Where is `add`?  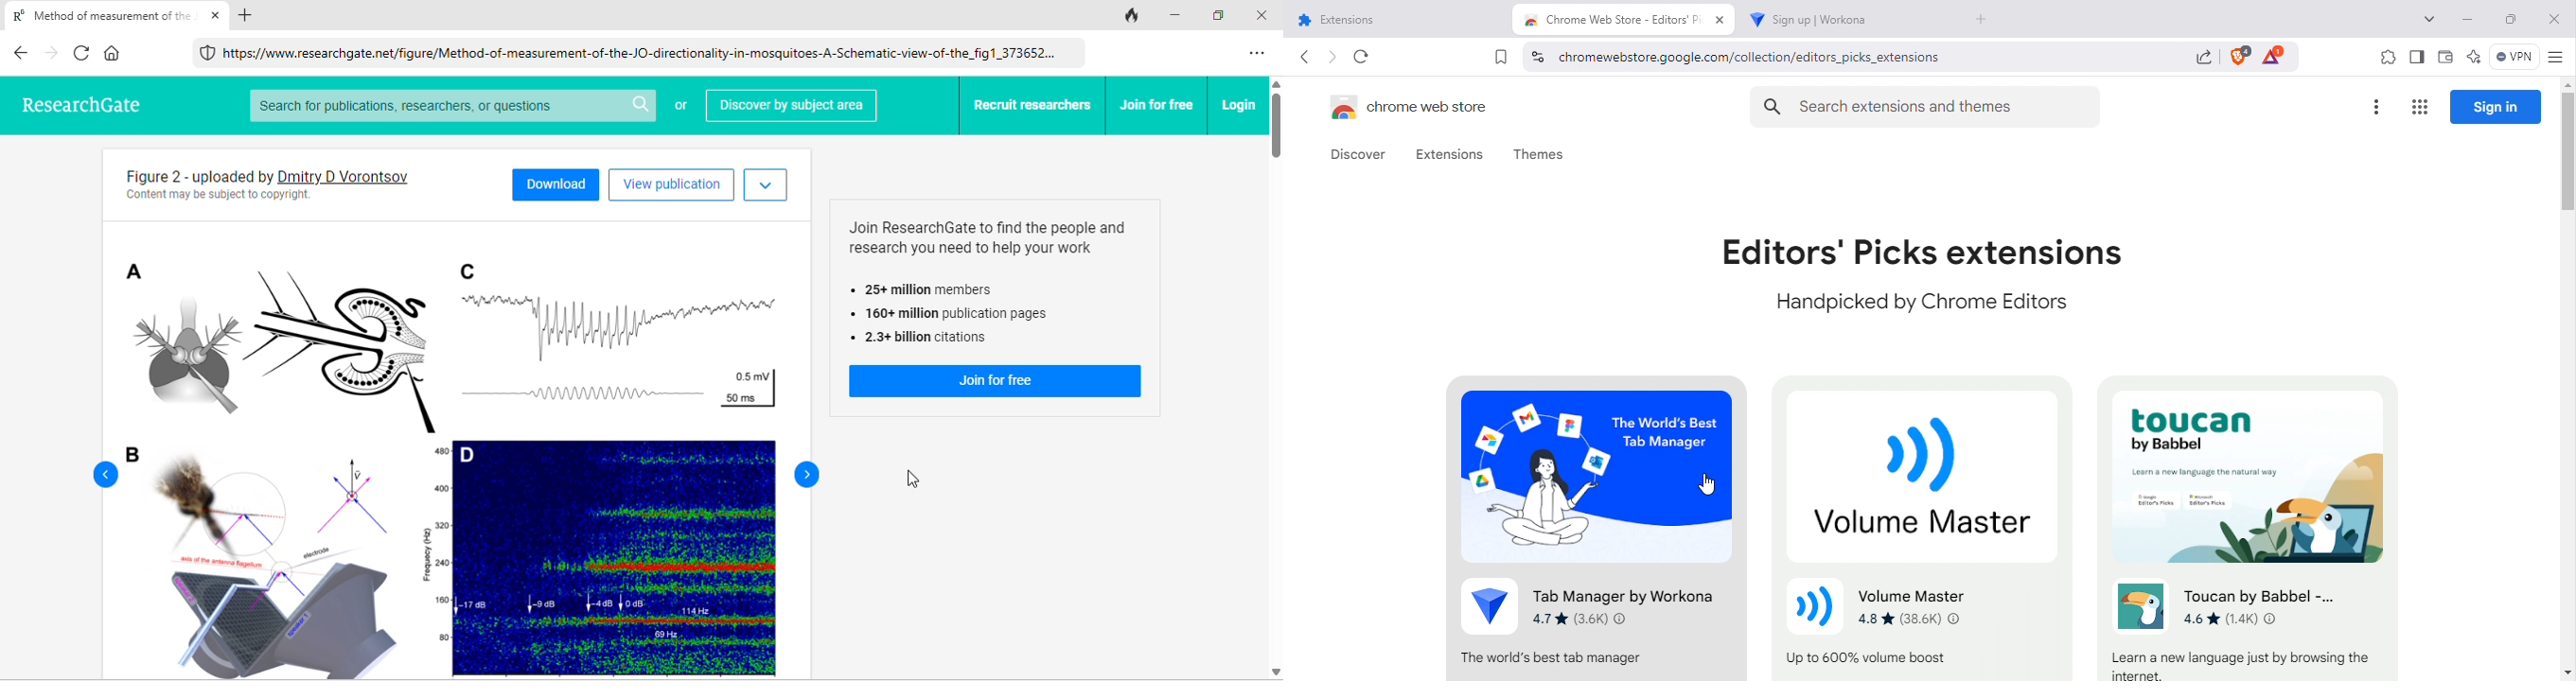 add is located at coordinates (245, 17).